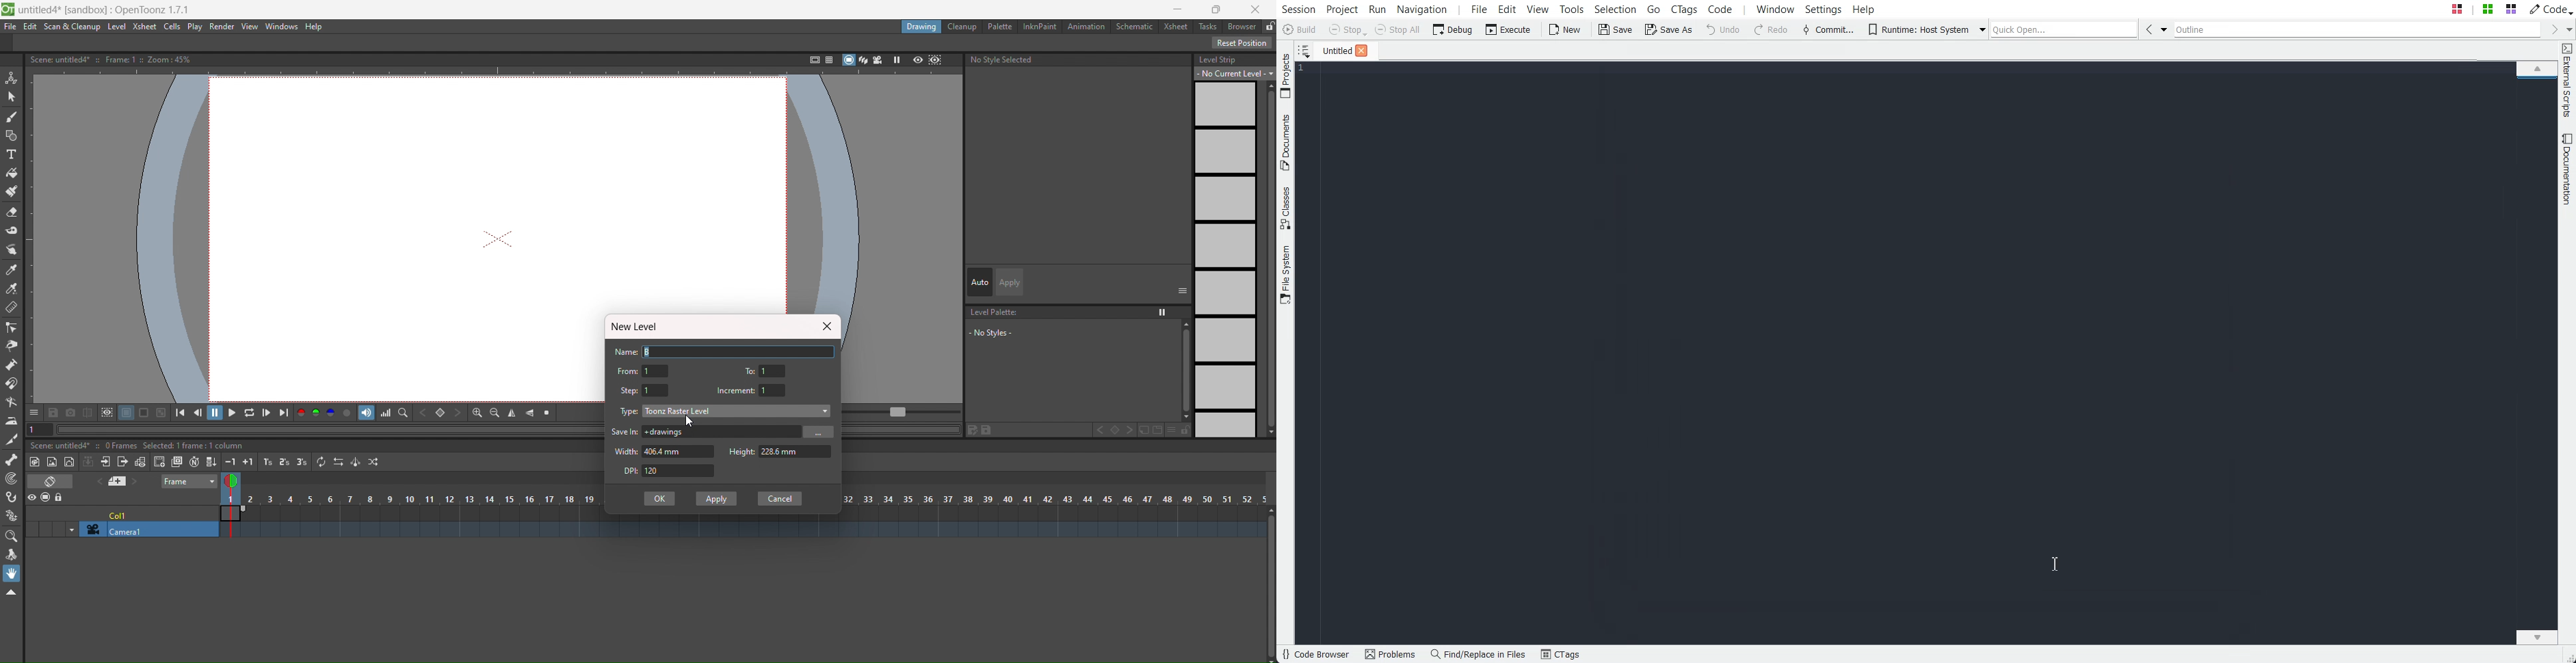 The height and width of the screenshot is (672, 2576). Describe the element at coordinates (11, 155) in the screenshot. I see `type tool` at that location.